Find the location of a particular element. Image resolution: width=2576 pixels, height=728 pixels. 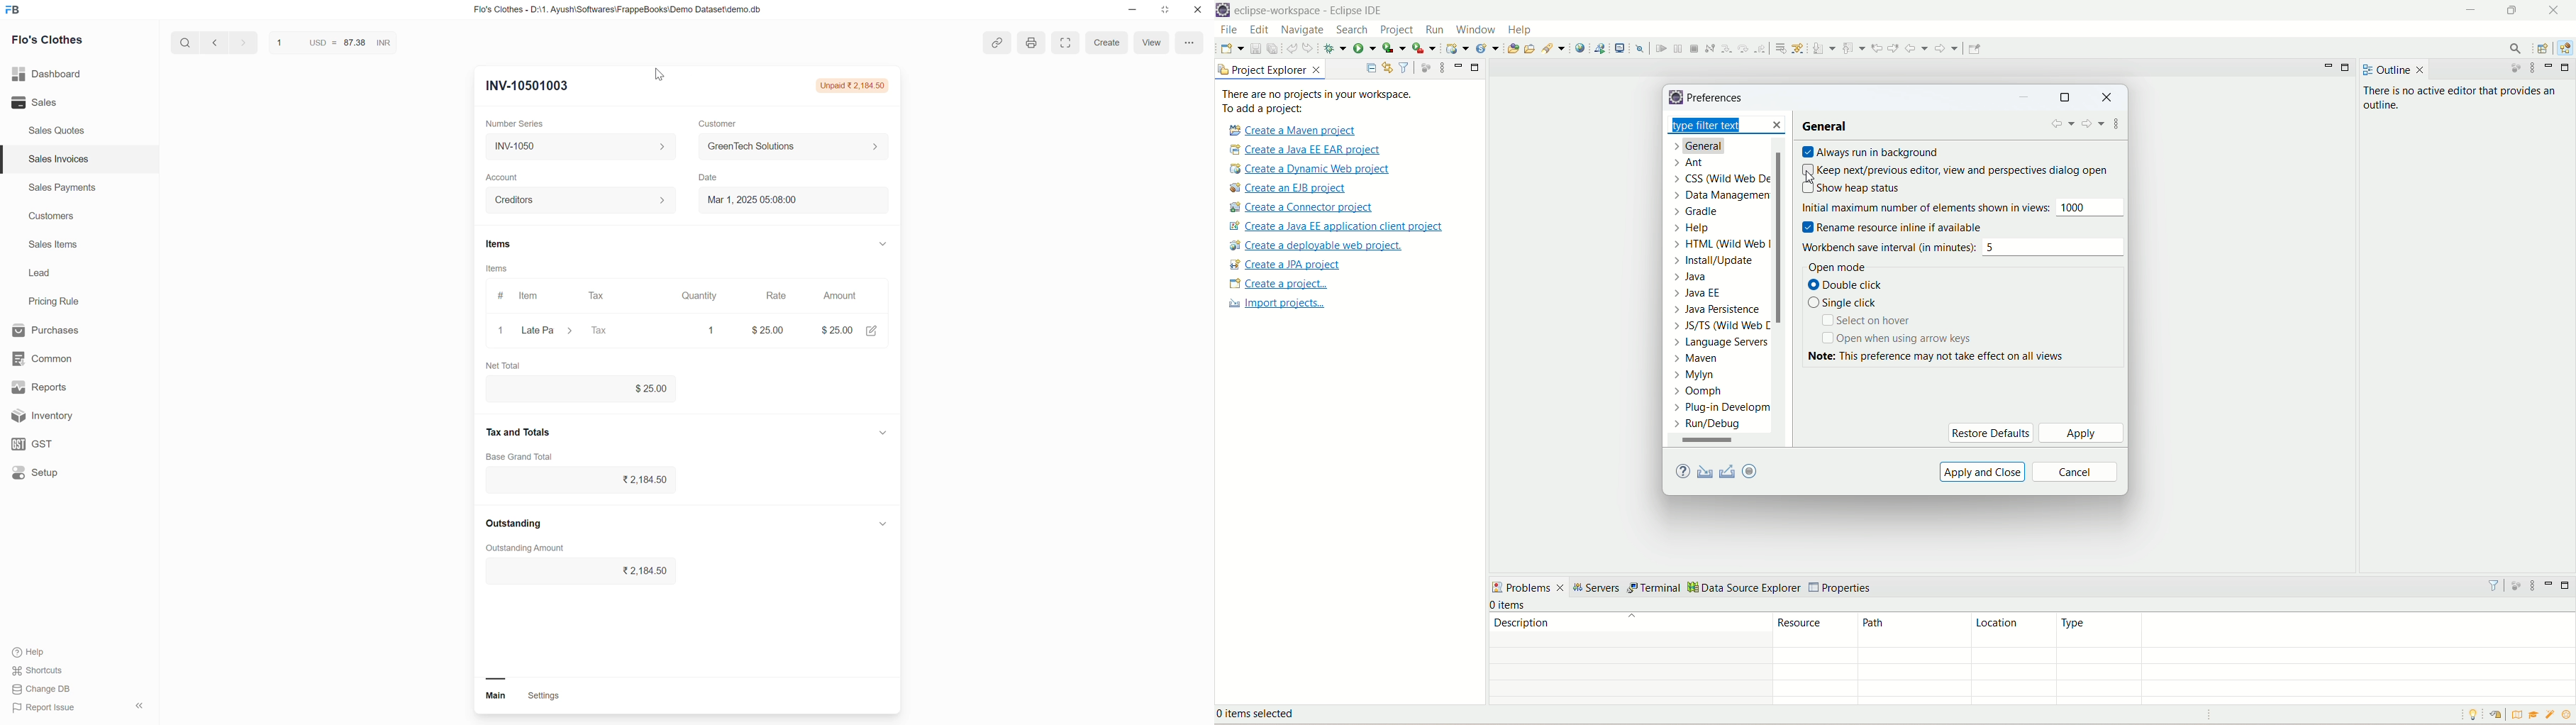

cursor  is located at coordinates (665, 74).